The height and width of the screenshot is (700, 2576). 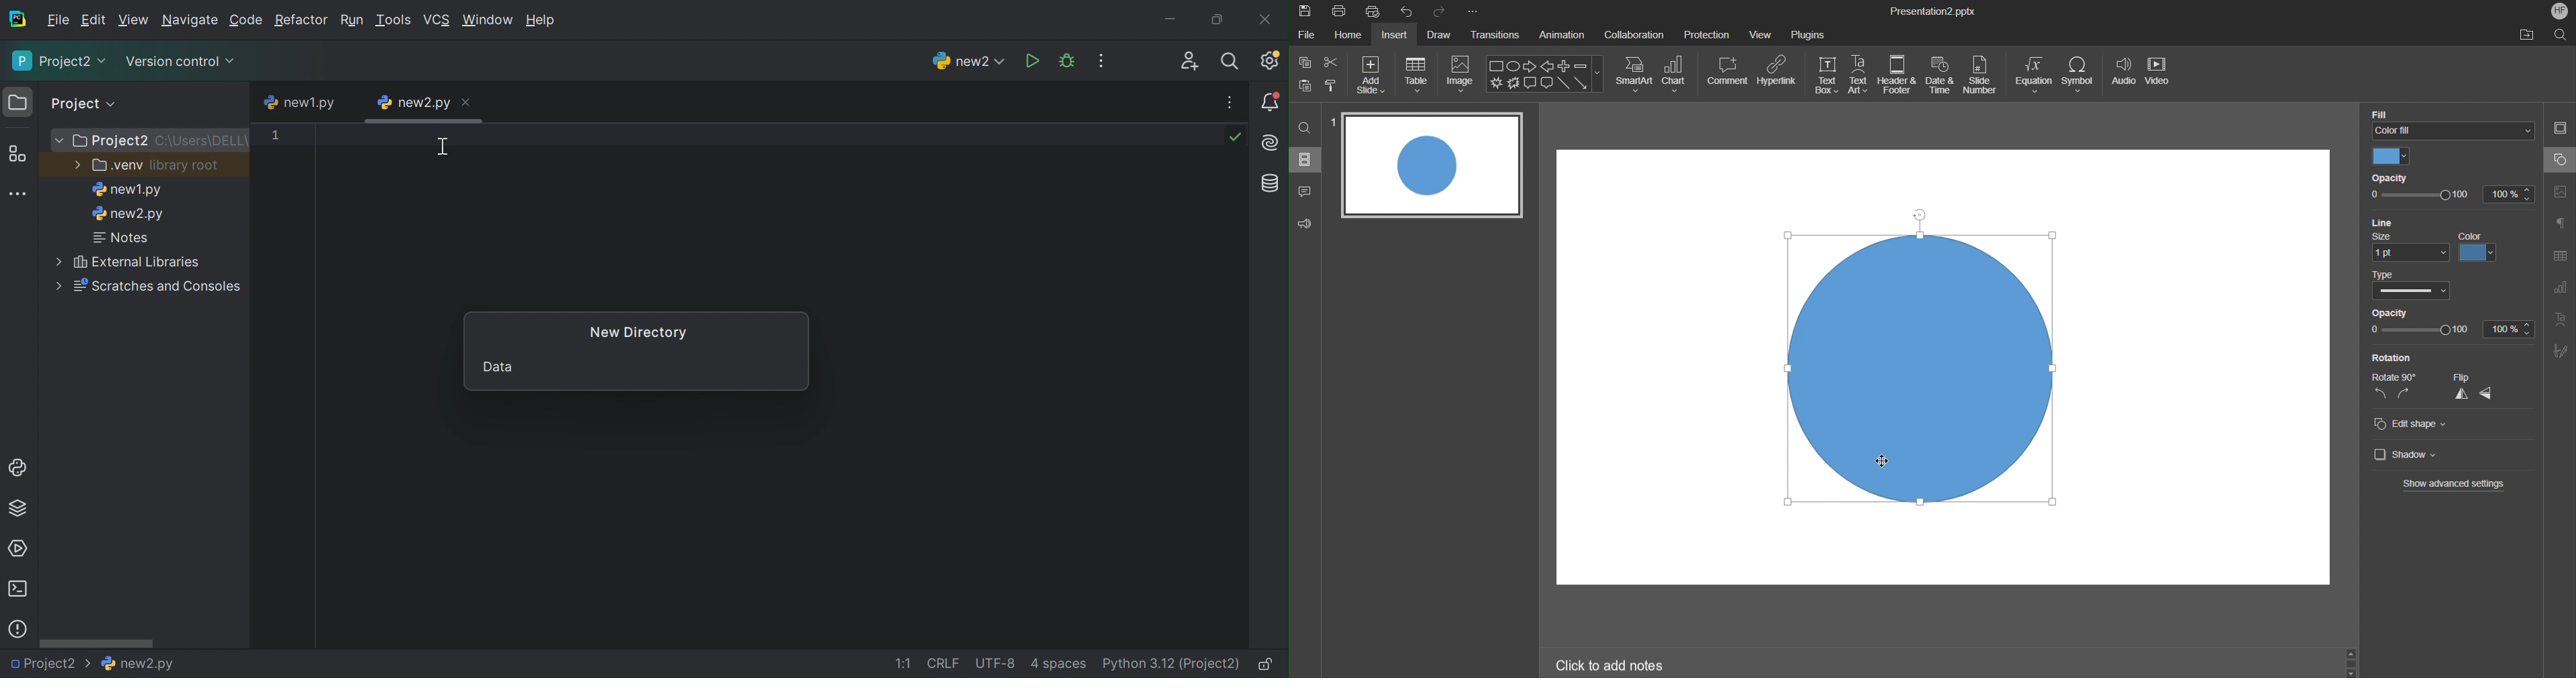 I want to click on Open File Location, so click(x=2526, y=36).